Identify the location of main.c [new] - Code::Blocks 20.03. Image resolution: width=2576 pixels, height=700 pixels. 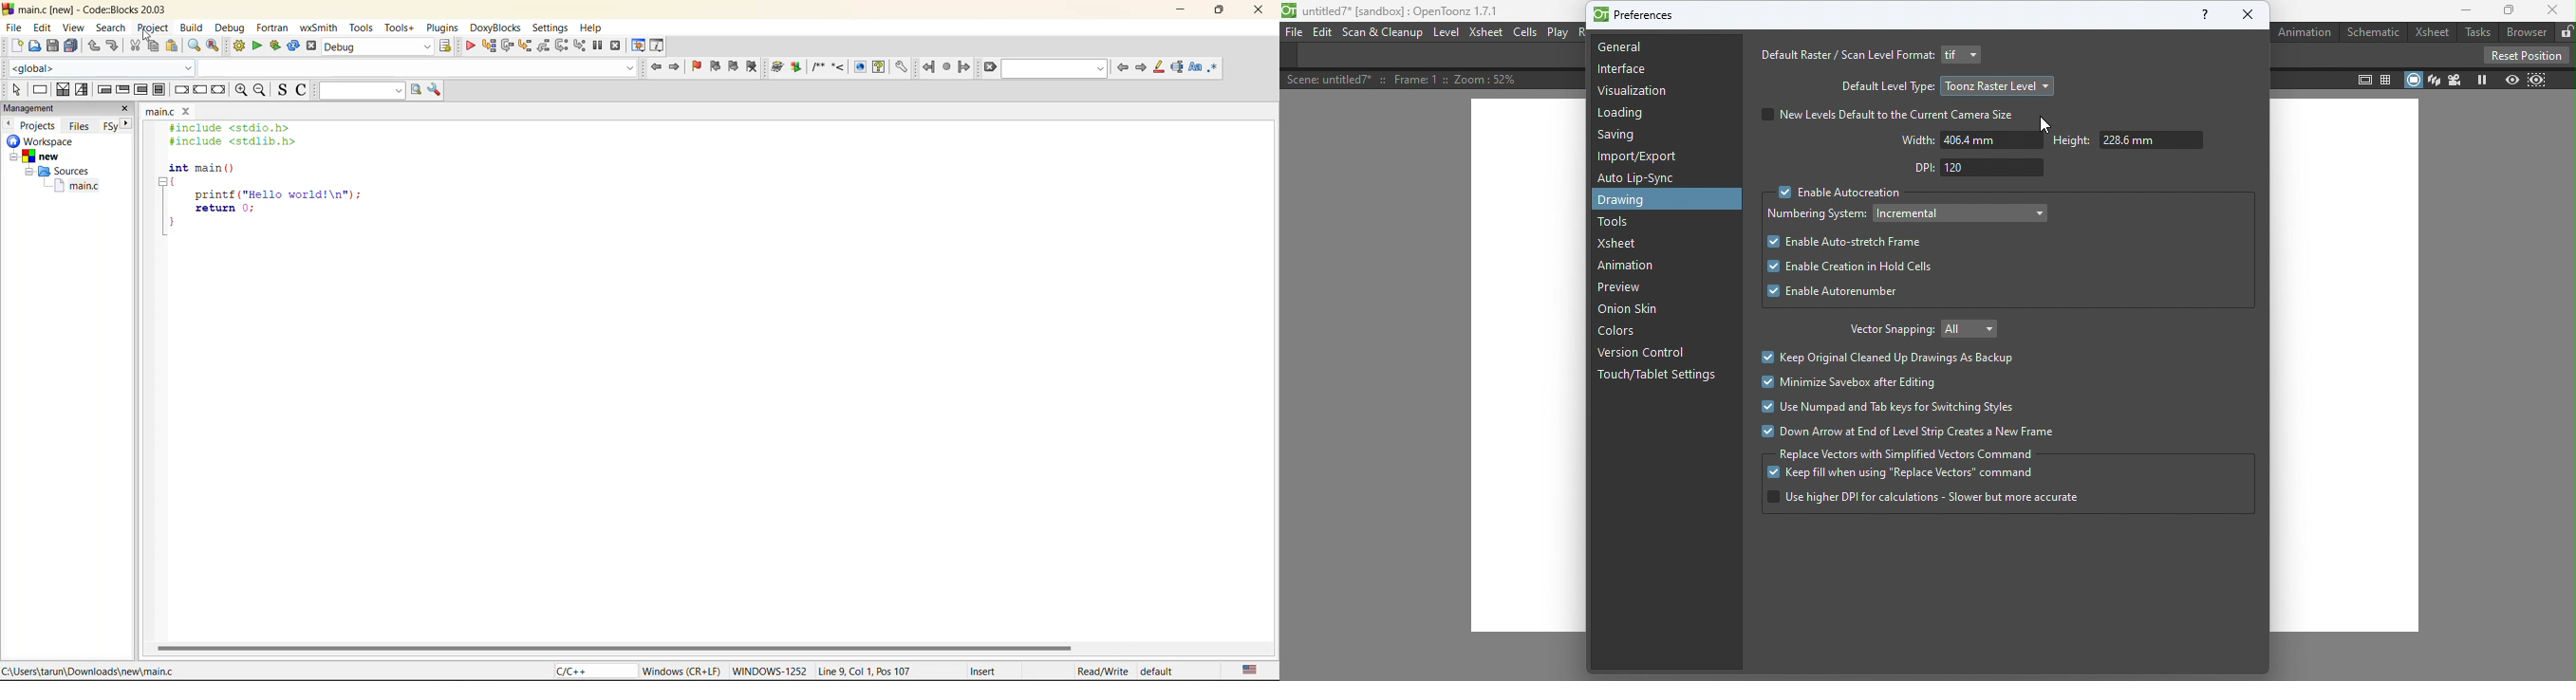
(96, 9).